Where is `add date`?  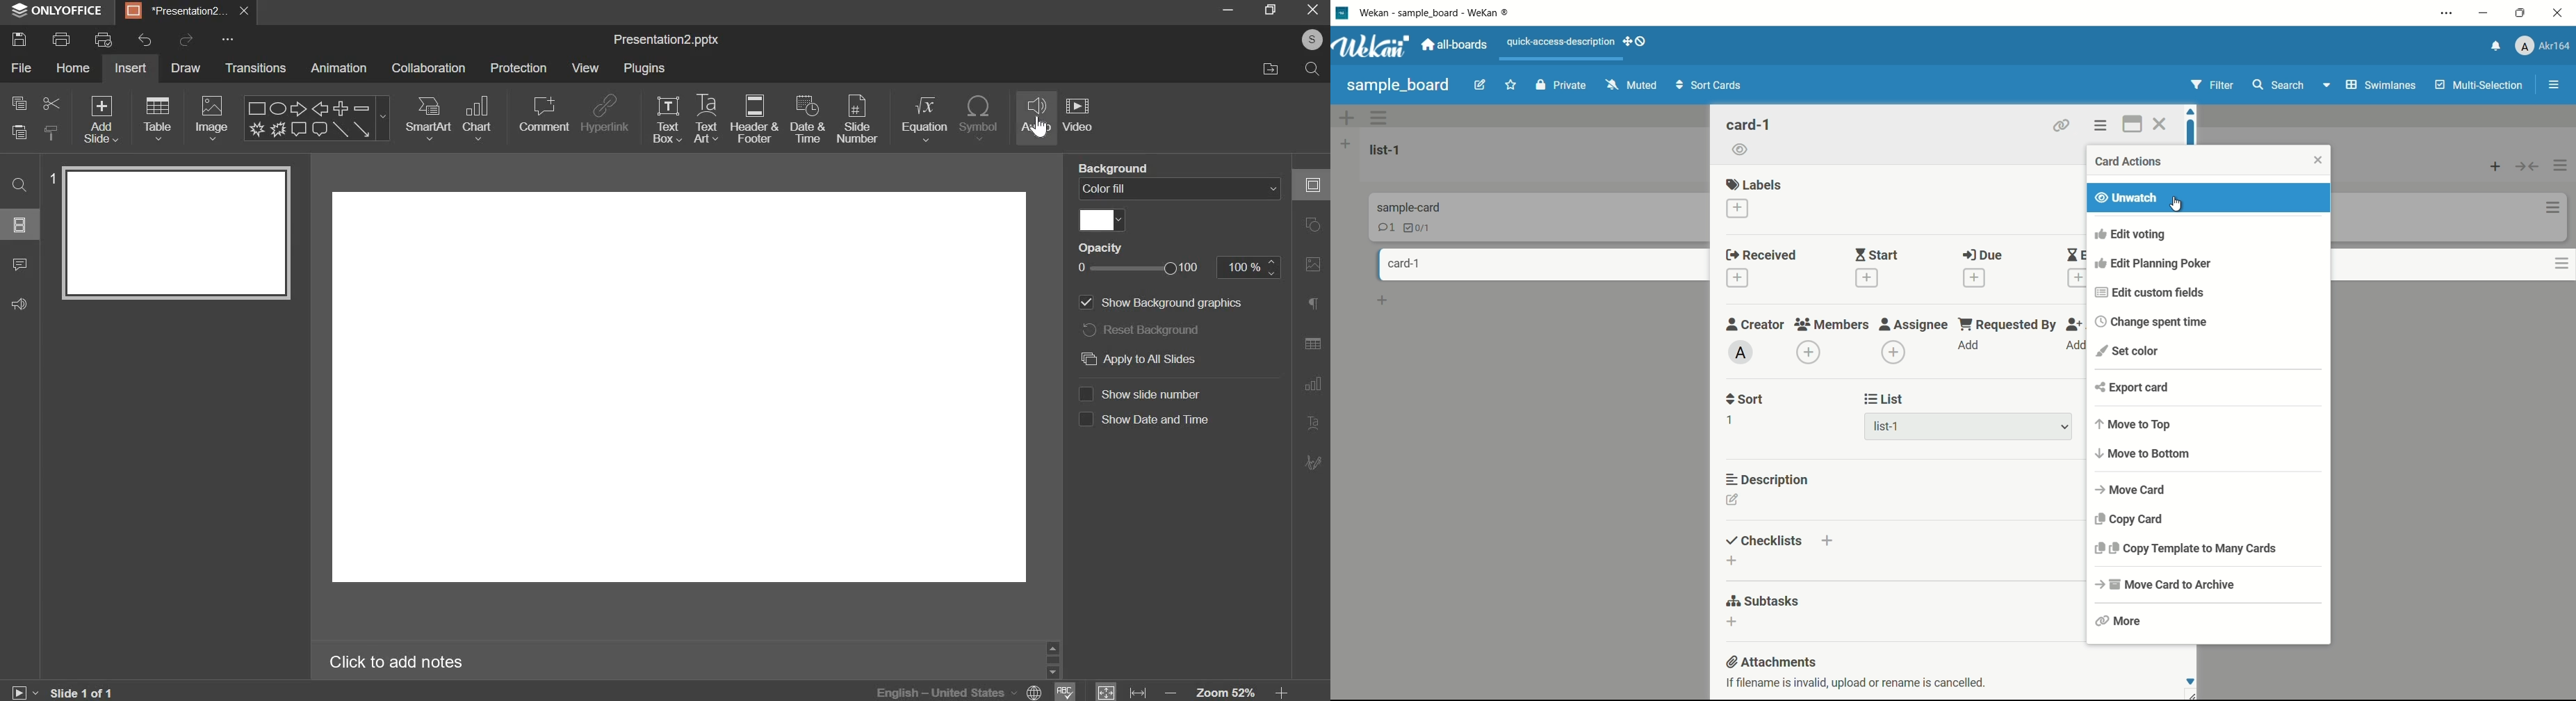 add date is located at coordinates (1974, 278).